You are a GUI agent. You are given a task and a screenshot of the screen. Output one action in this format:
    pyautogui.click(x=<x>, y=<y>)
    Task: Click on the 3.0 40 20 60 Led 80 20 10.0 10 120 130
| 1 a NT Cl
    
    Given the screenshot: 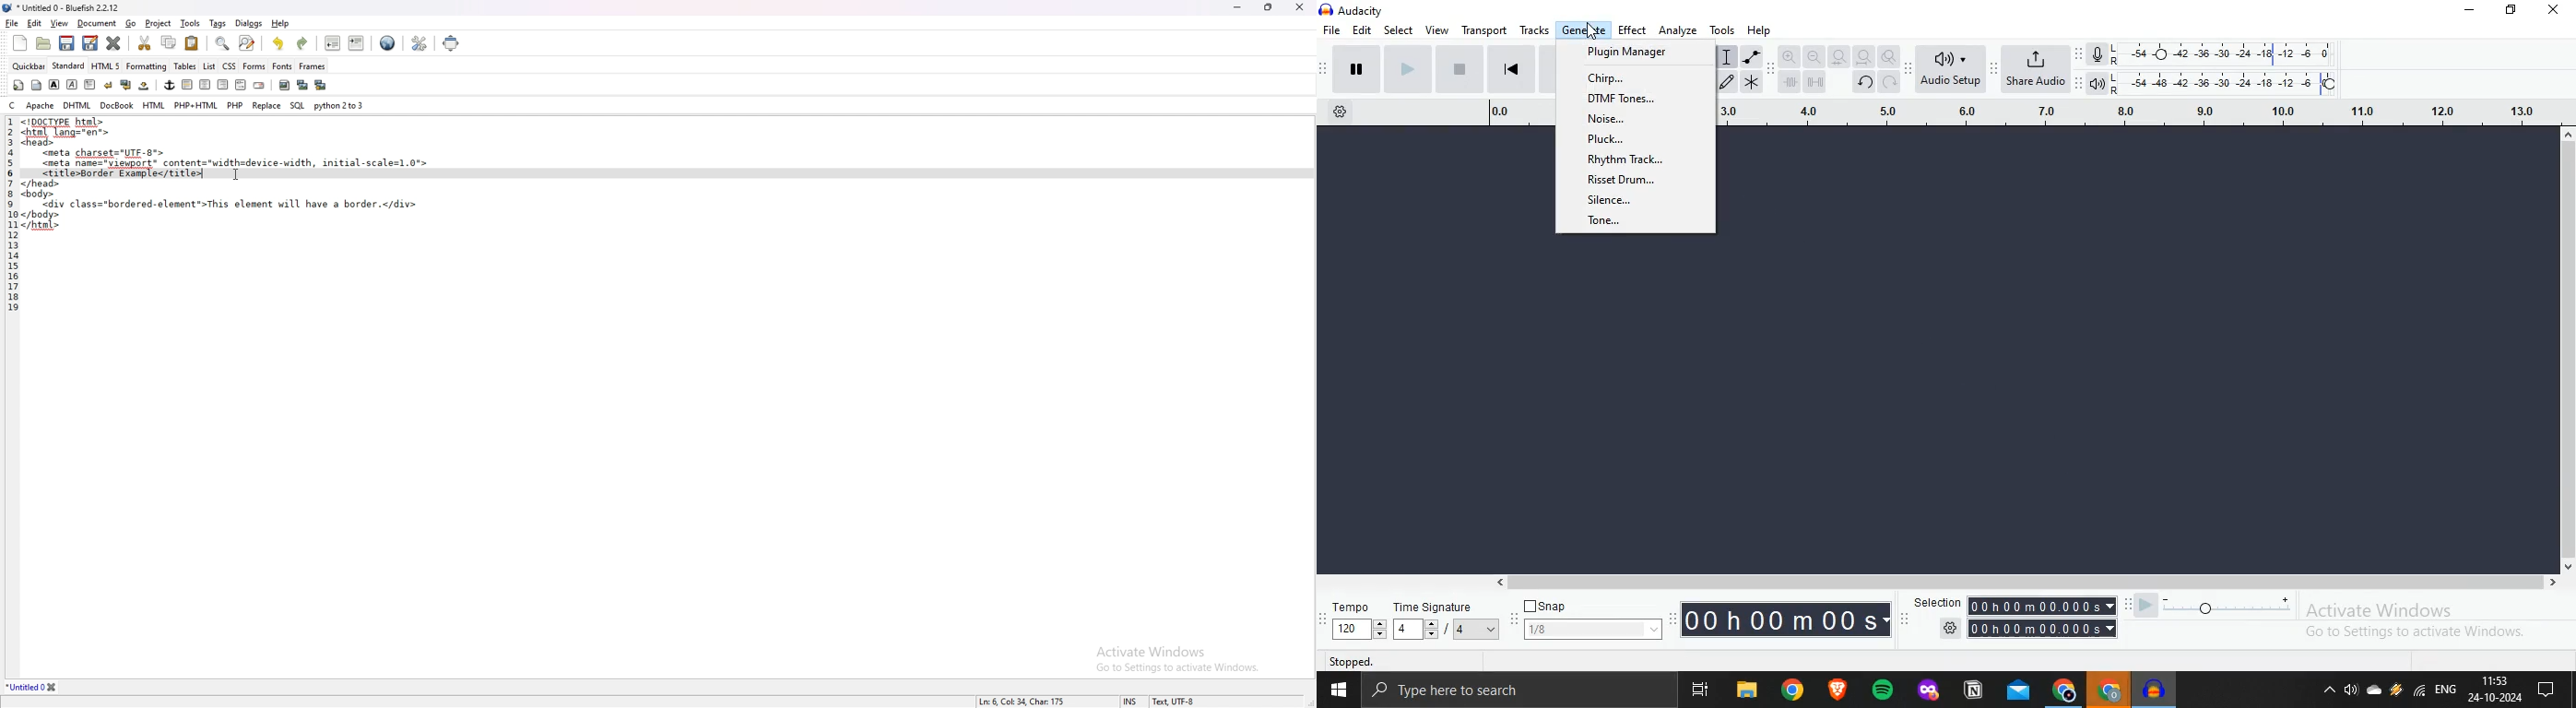 What is the action you would take?
    pyautogui.click(x=2145, y=112)
    